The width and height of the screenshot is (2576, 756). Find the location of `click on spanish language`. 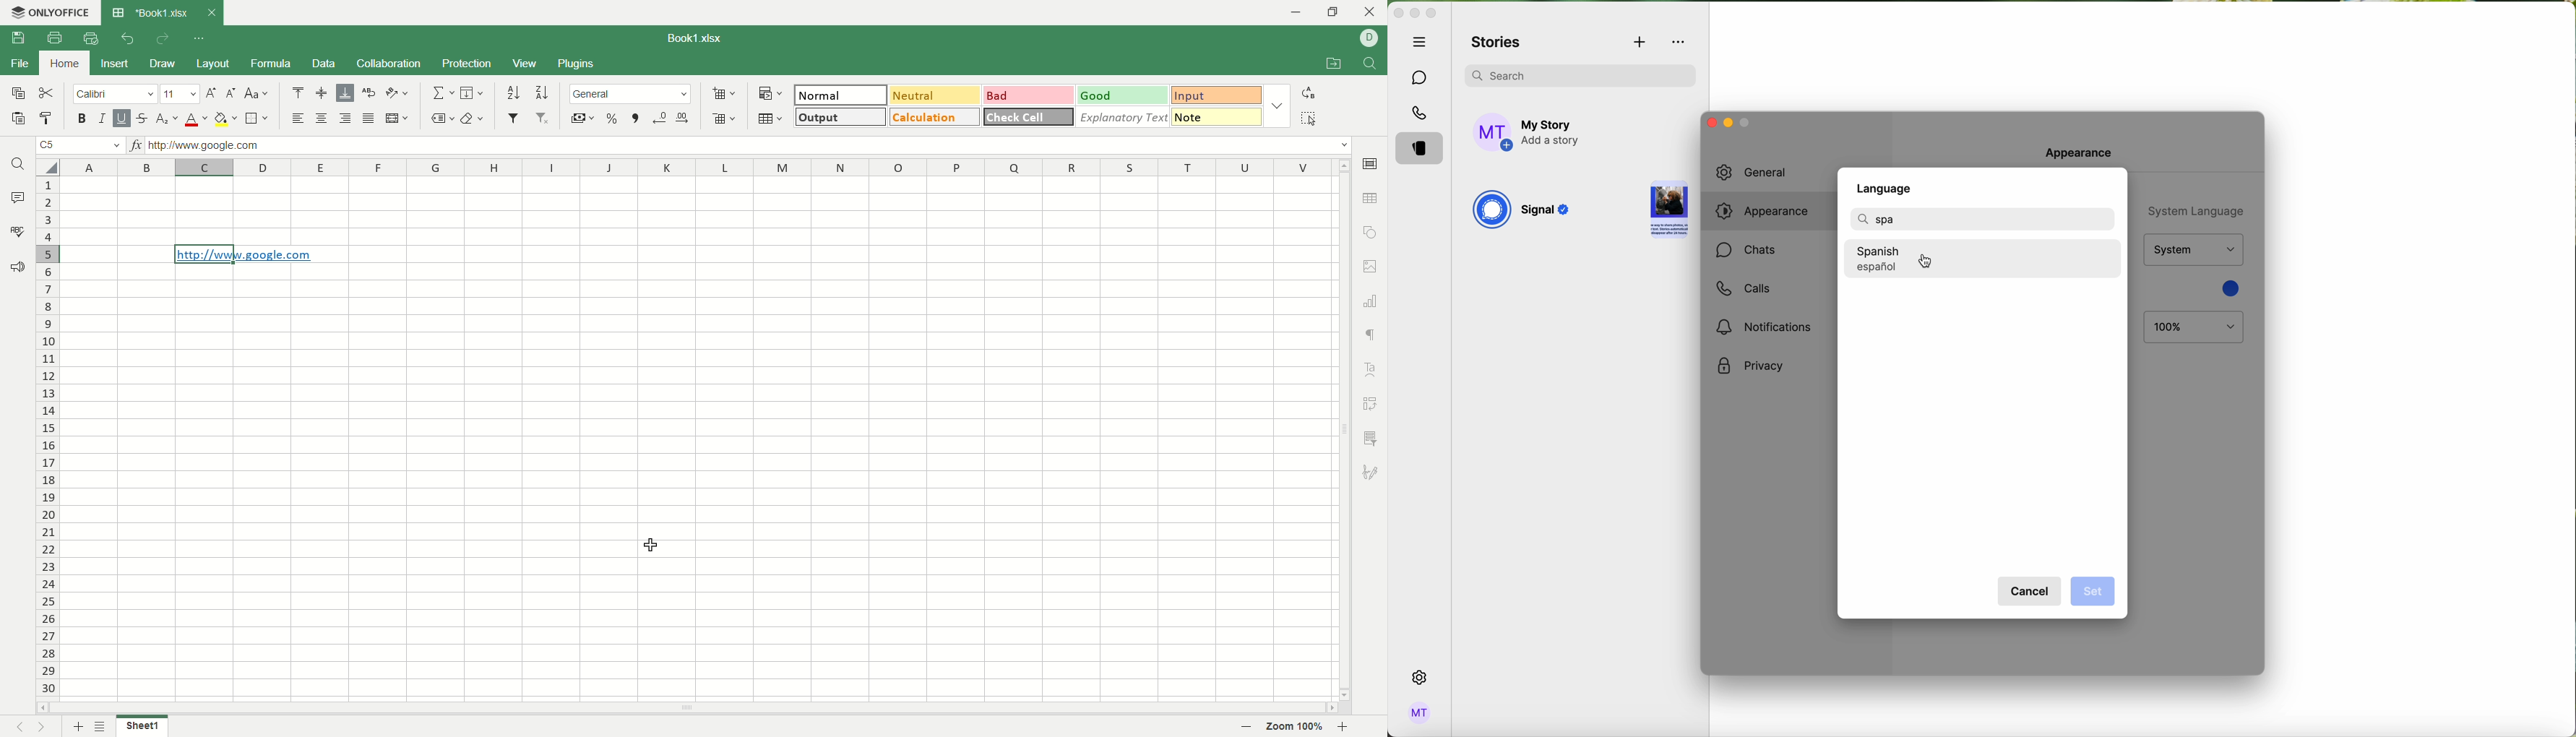

click on spanish language is located at coordinates (1986, 259).